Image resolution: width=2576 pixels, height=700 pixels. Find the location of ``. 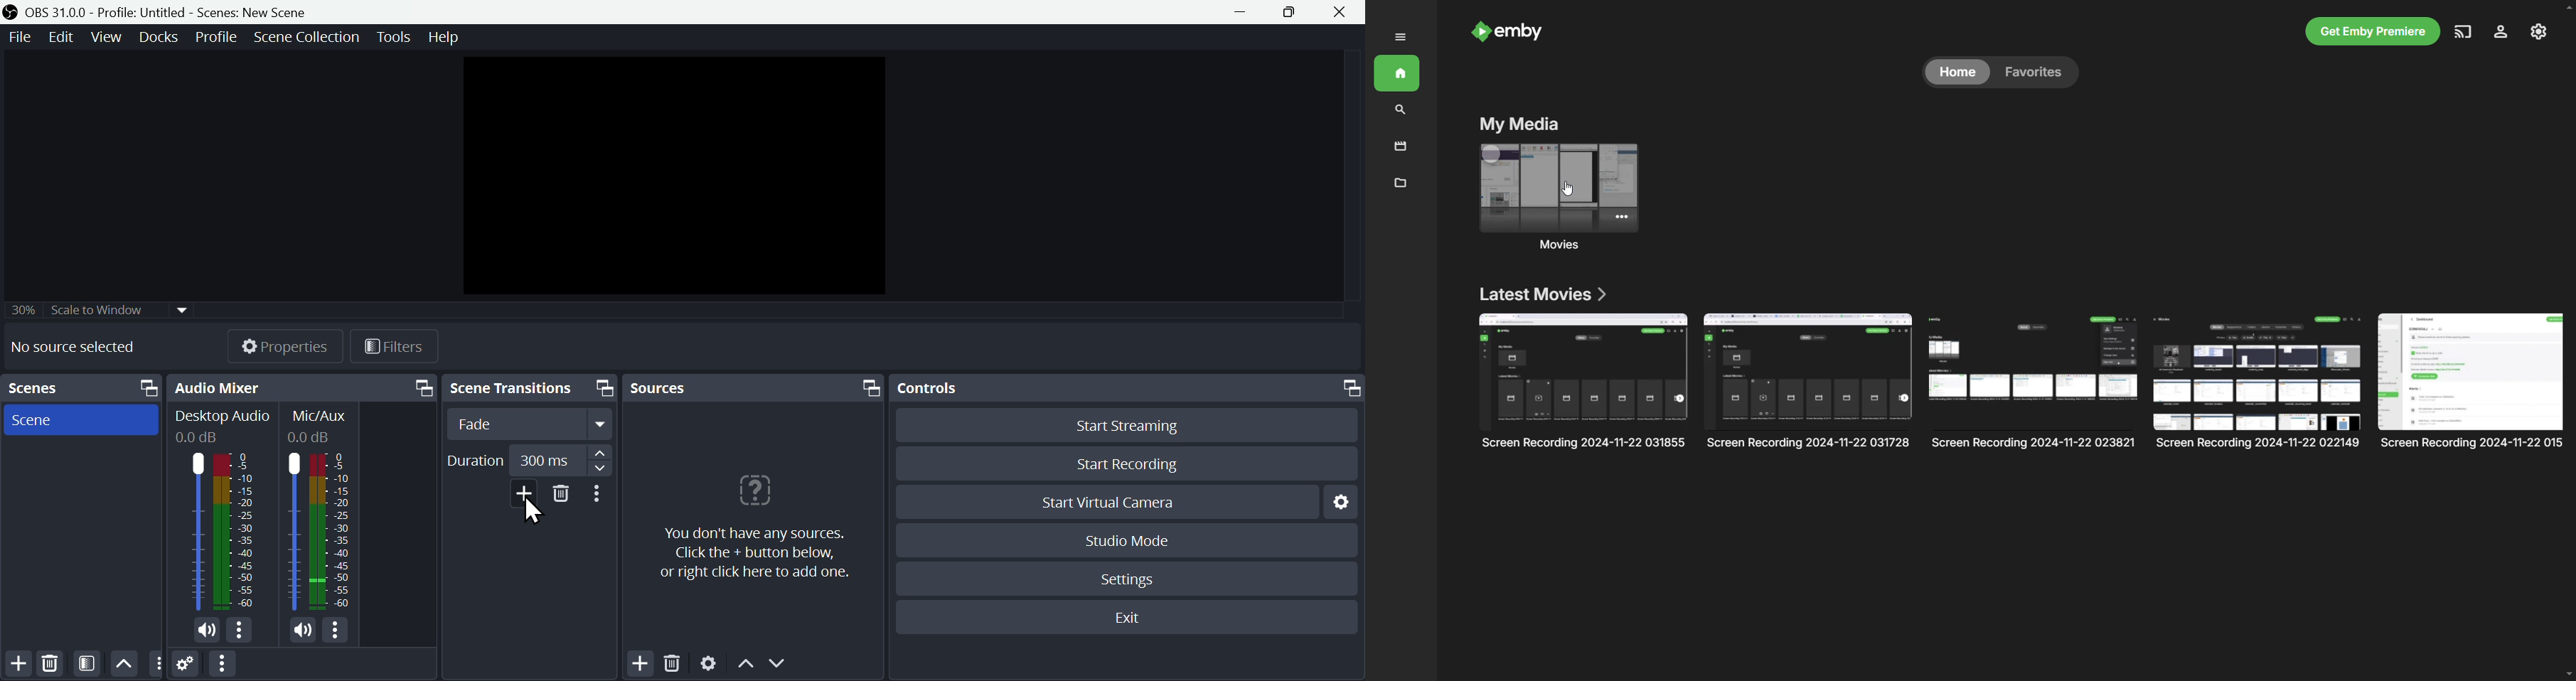

 is located at coordinates (64, 36).